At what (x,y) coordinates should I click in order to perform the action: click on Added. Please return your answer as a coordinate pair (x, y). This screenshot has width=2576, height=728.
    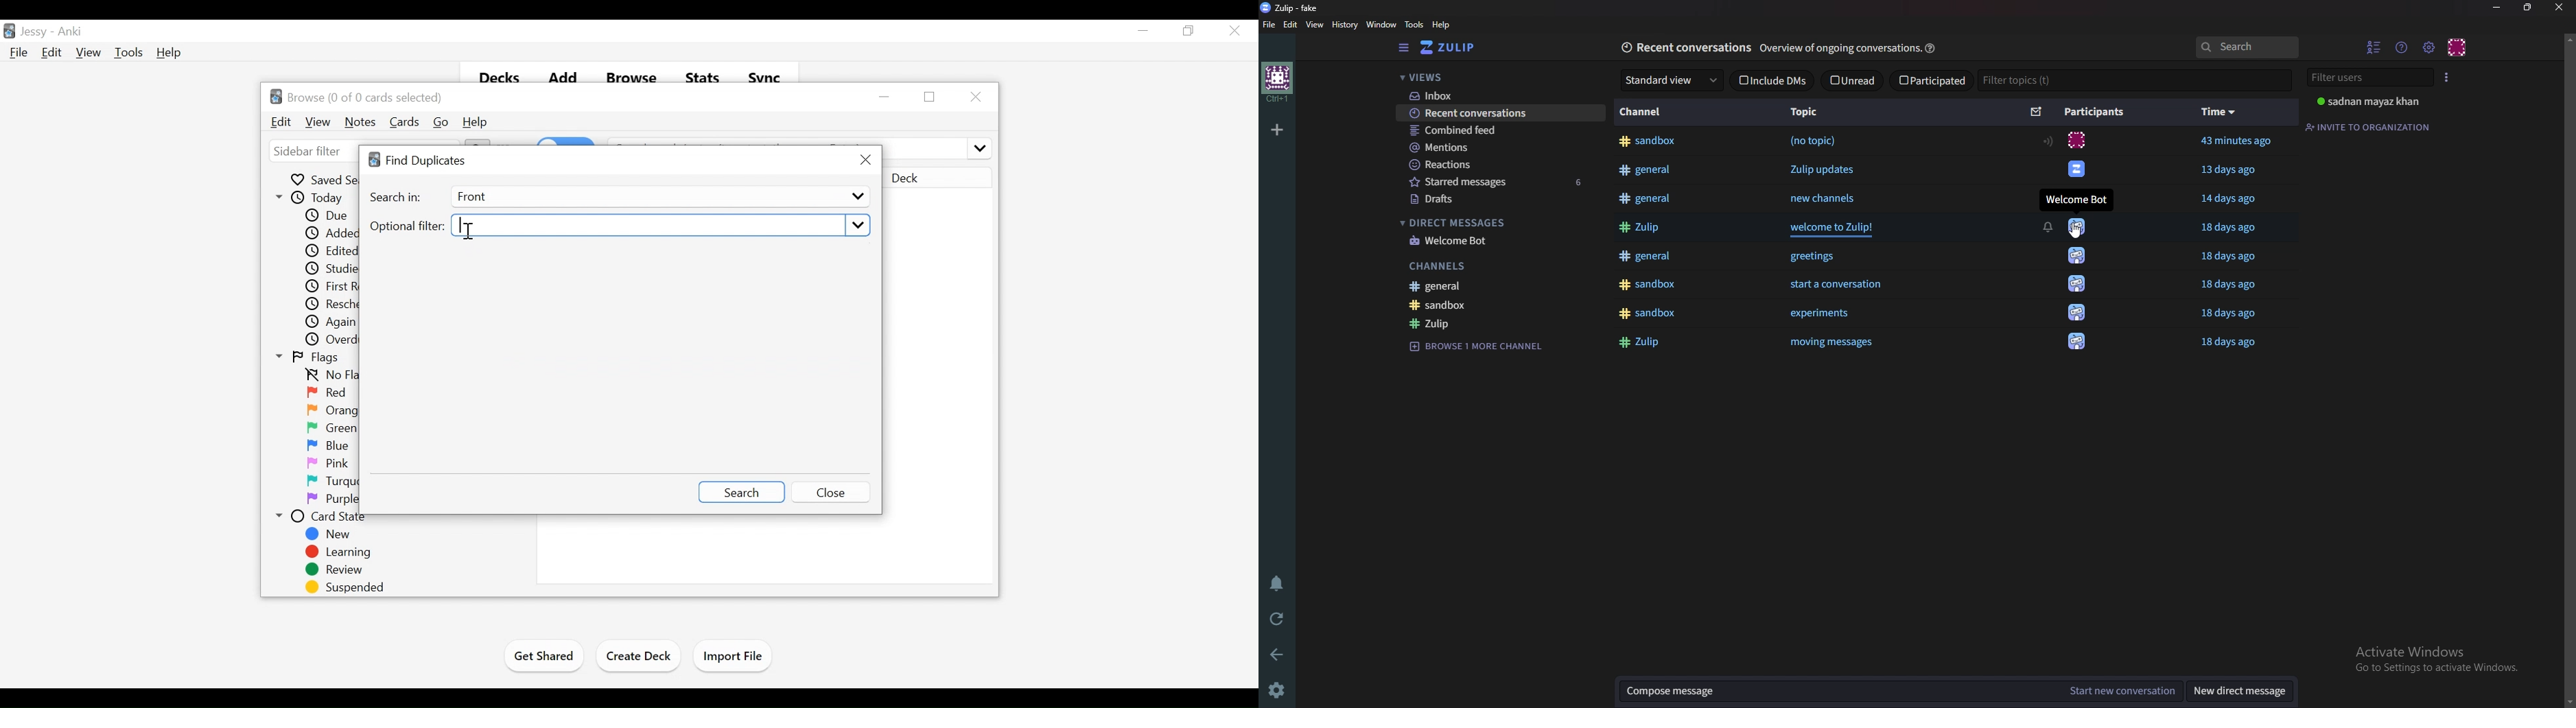
    Looking at the image, I should click on (329, 234).